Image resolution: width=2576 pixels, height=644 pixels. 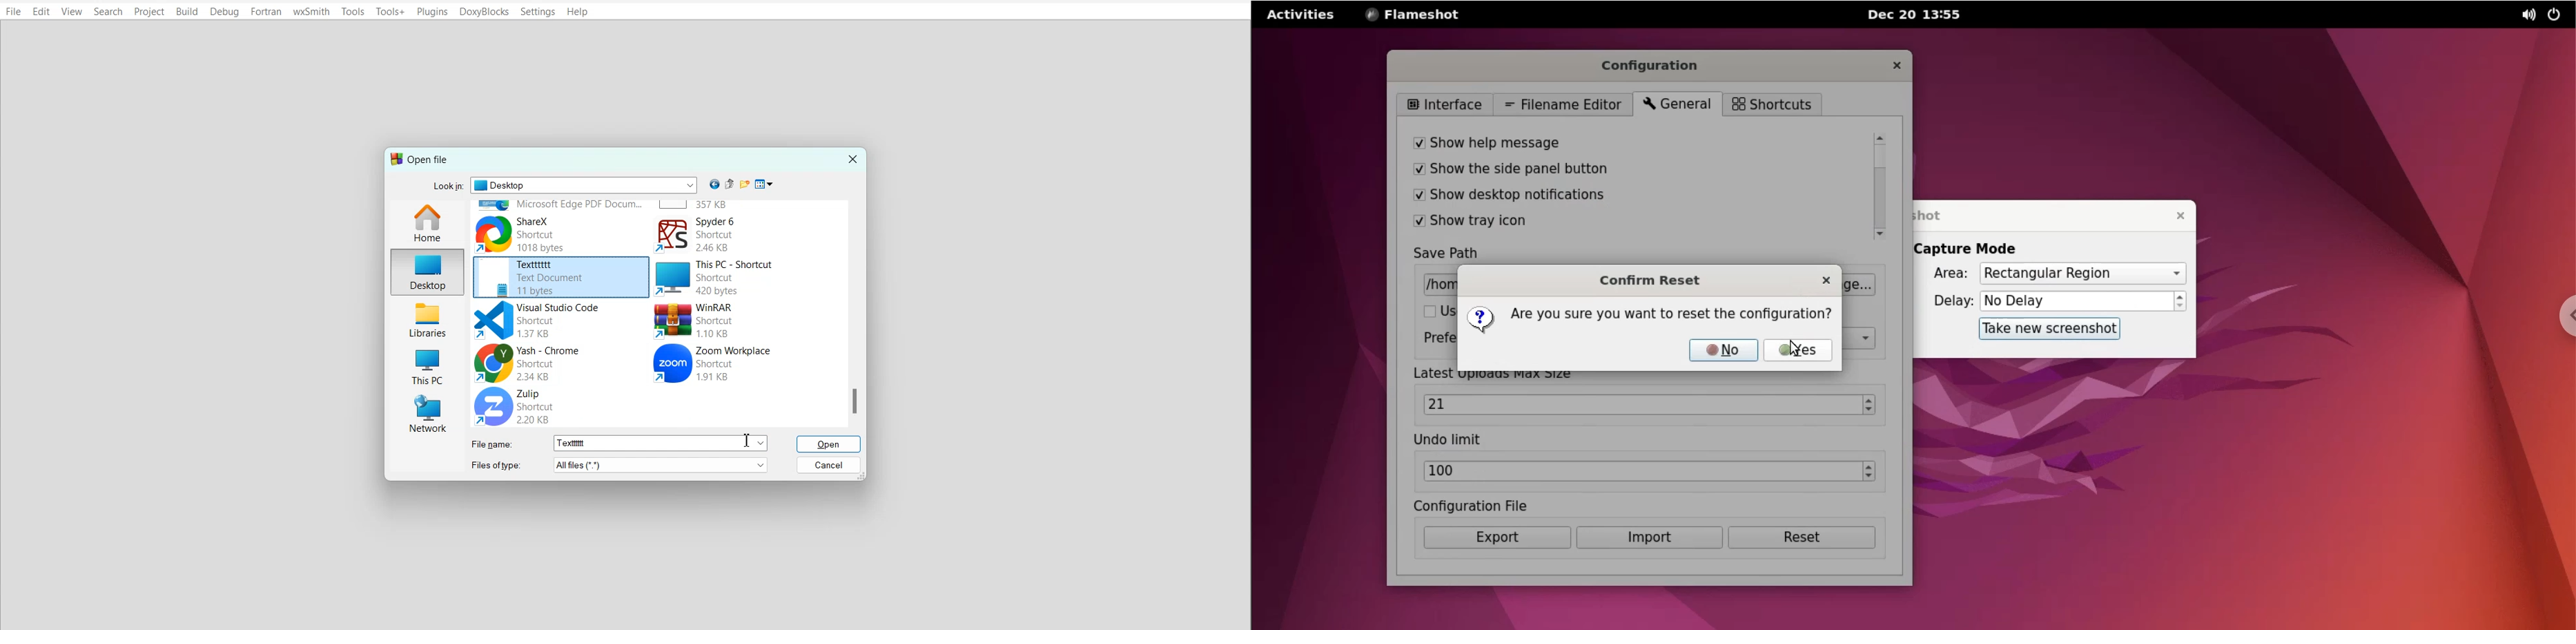 I want to click on This PC, so click(x=424, y=367).